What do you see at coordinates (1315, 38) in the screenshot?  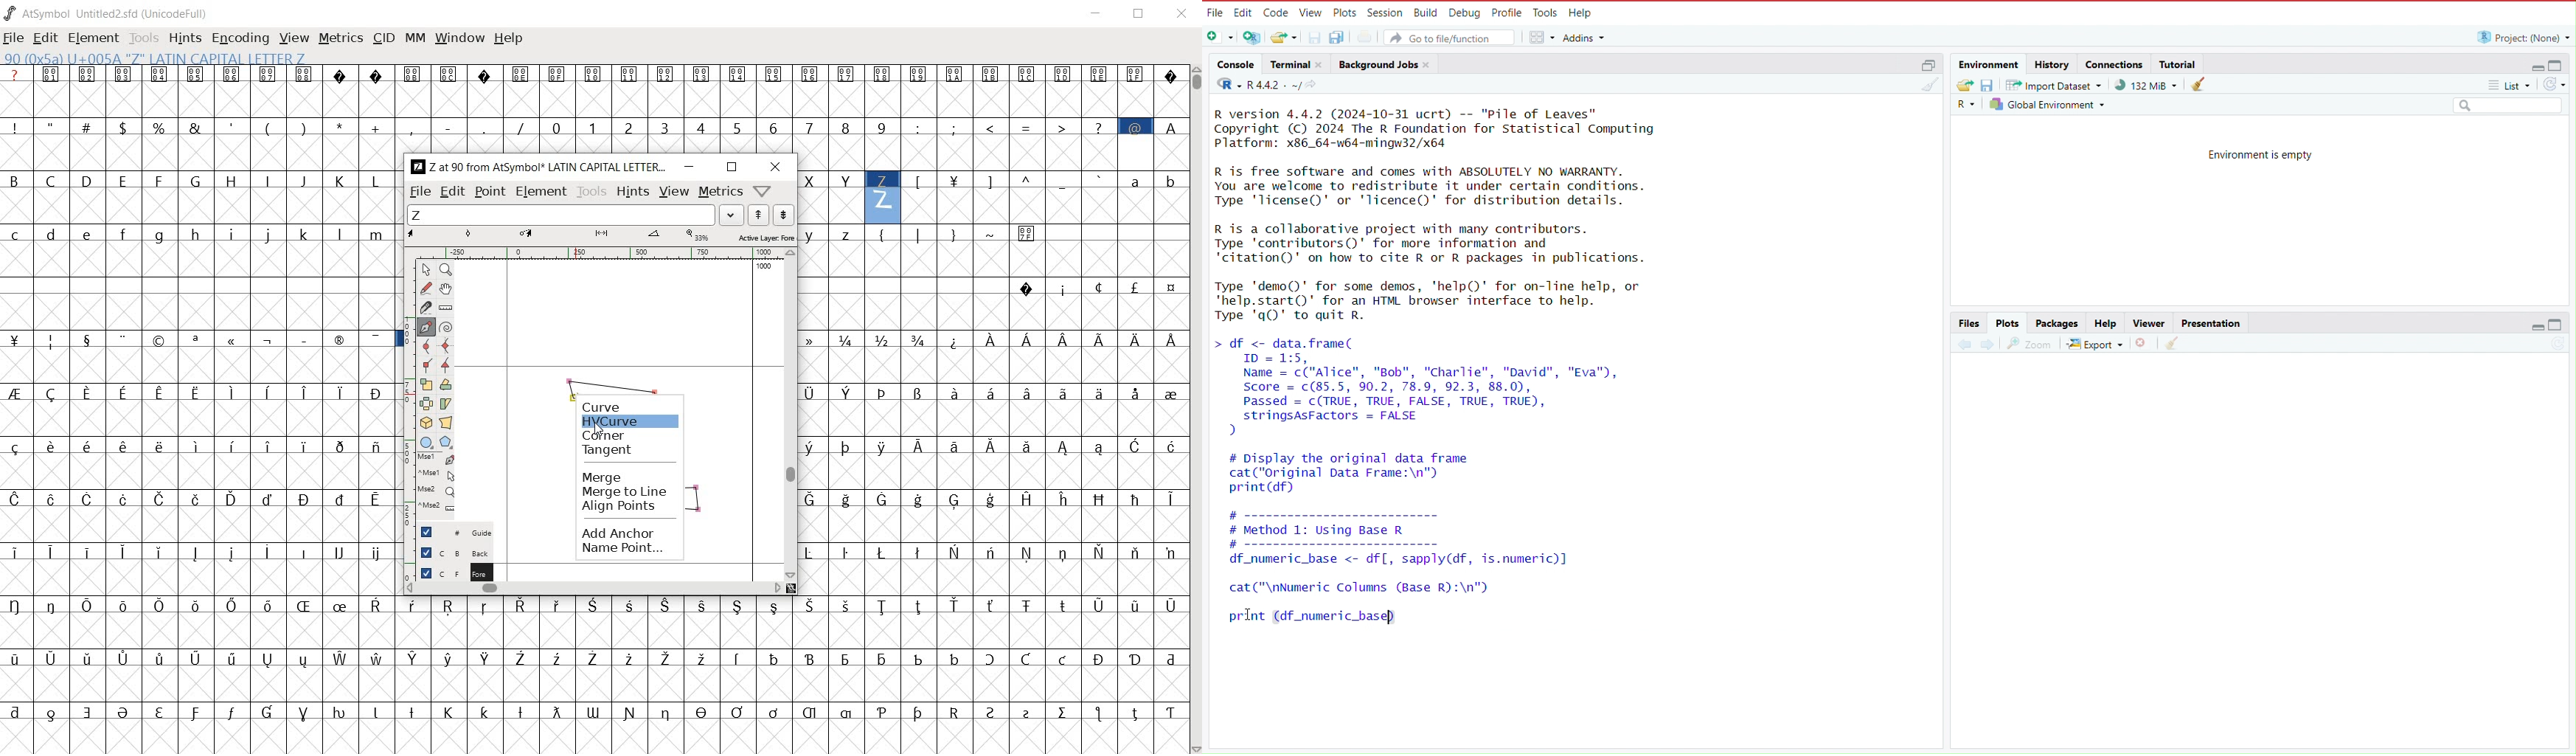 I see `save current document` at bounding box center [1315, 38].